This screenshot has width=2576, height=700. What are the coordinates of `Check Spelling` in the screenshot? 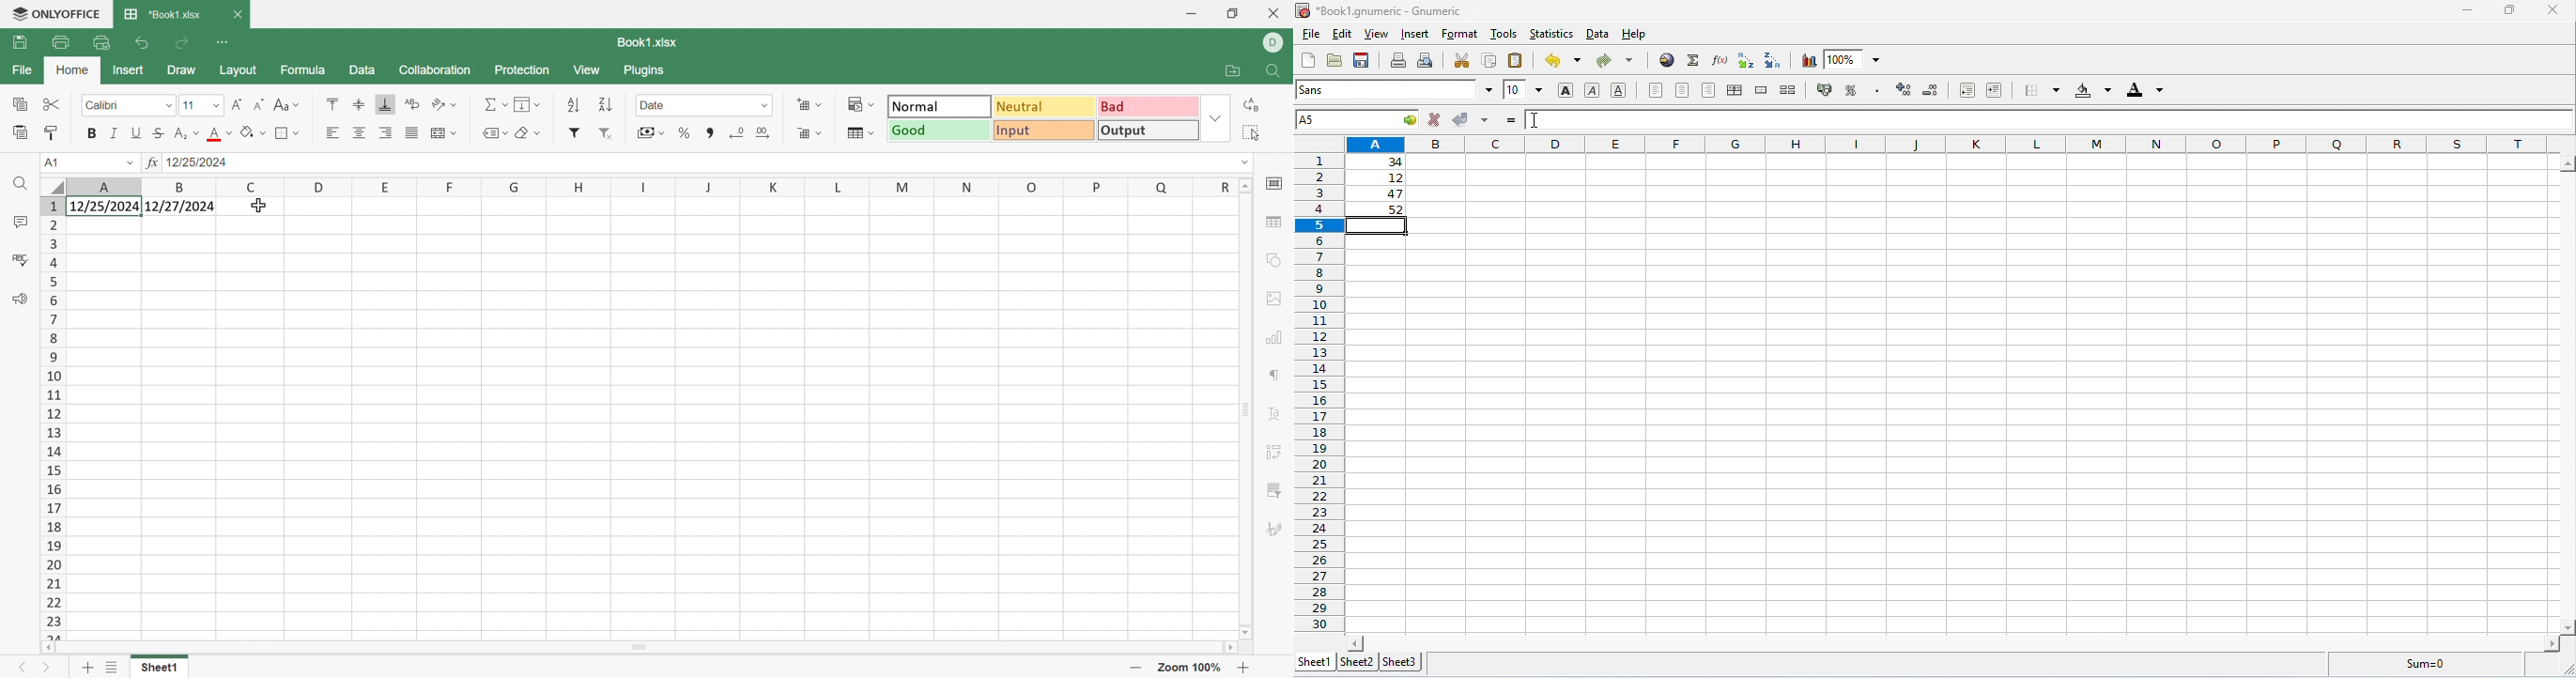 It's located at (20, 261).